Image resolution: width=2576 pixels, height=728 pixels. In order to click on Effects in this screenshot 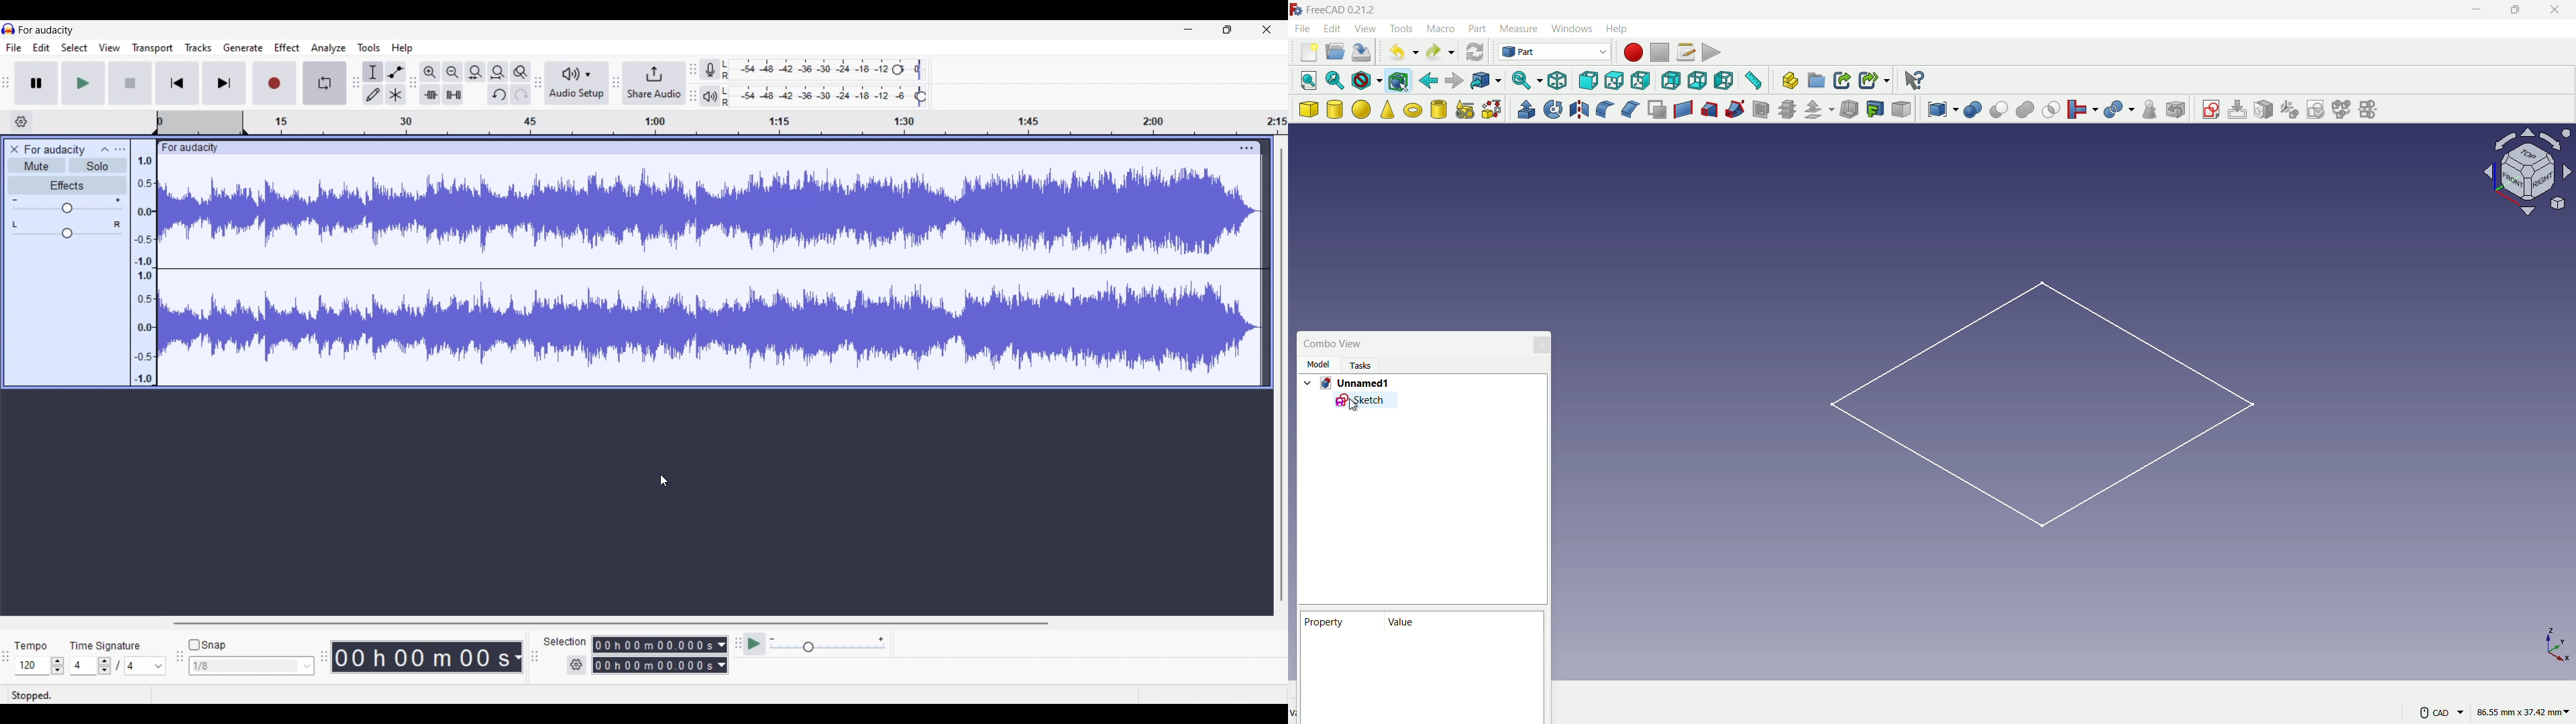, I will do `click(67, 186)`.